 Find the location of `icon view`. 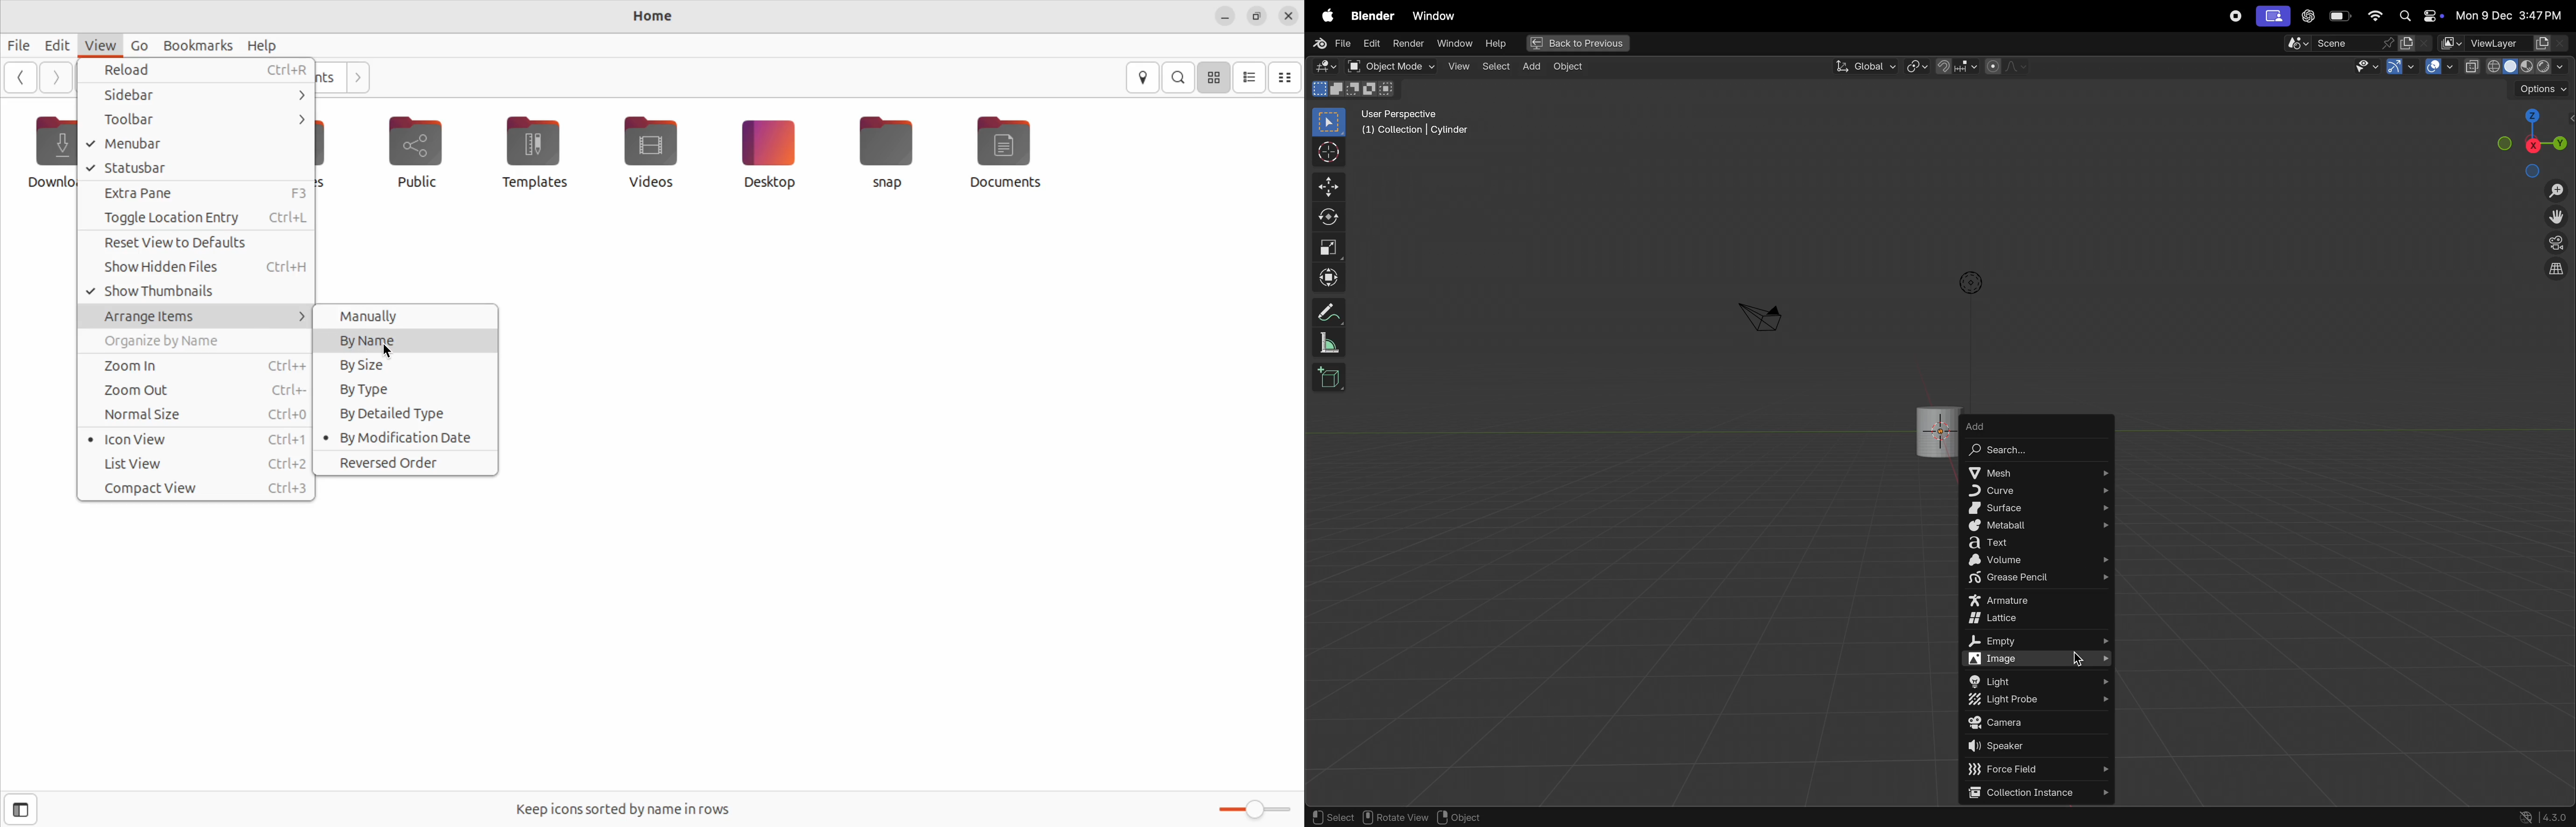

icon view is located at coordinates (197, 440).